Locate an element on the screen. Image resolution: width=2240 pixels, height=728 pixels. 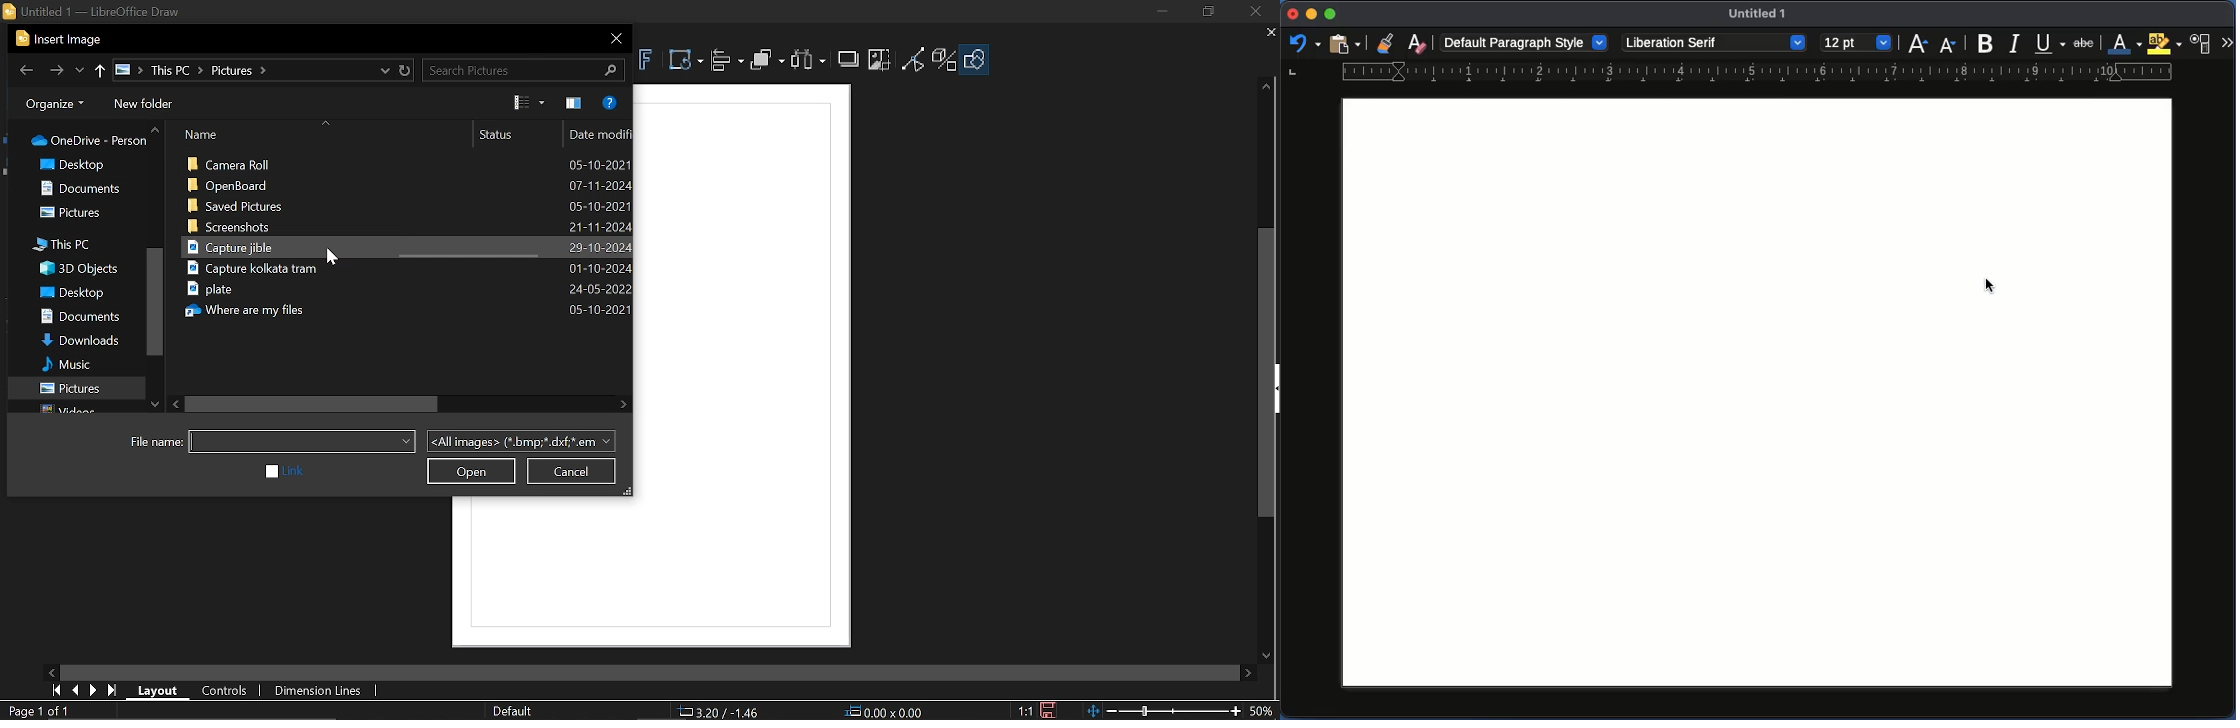
Files is located at coordinates (406, 247).